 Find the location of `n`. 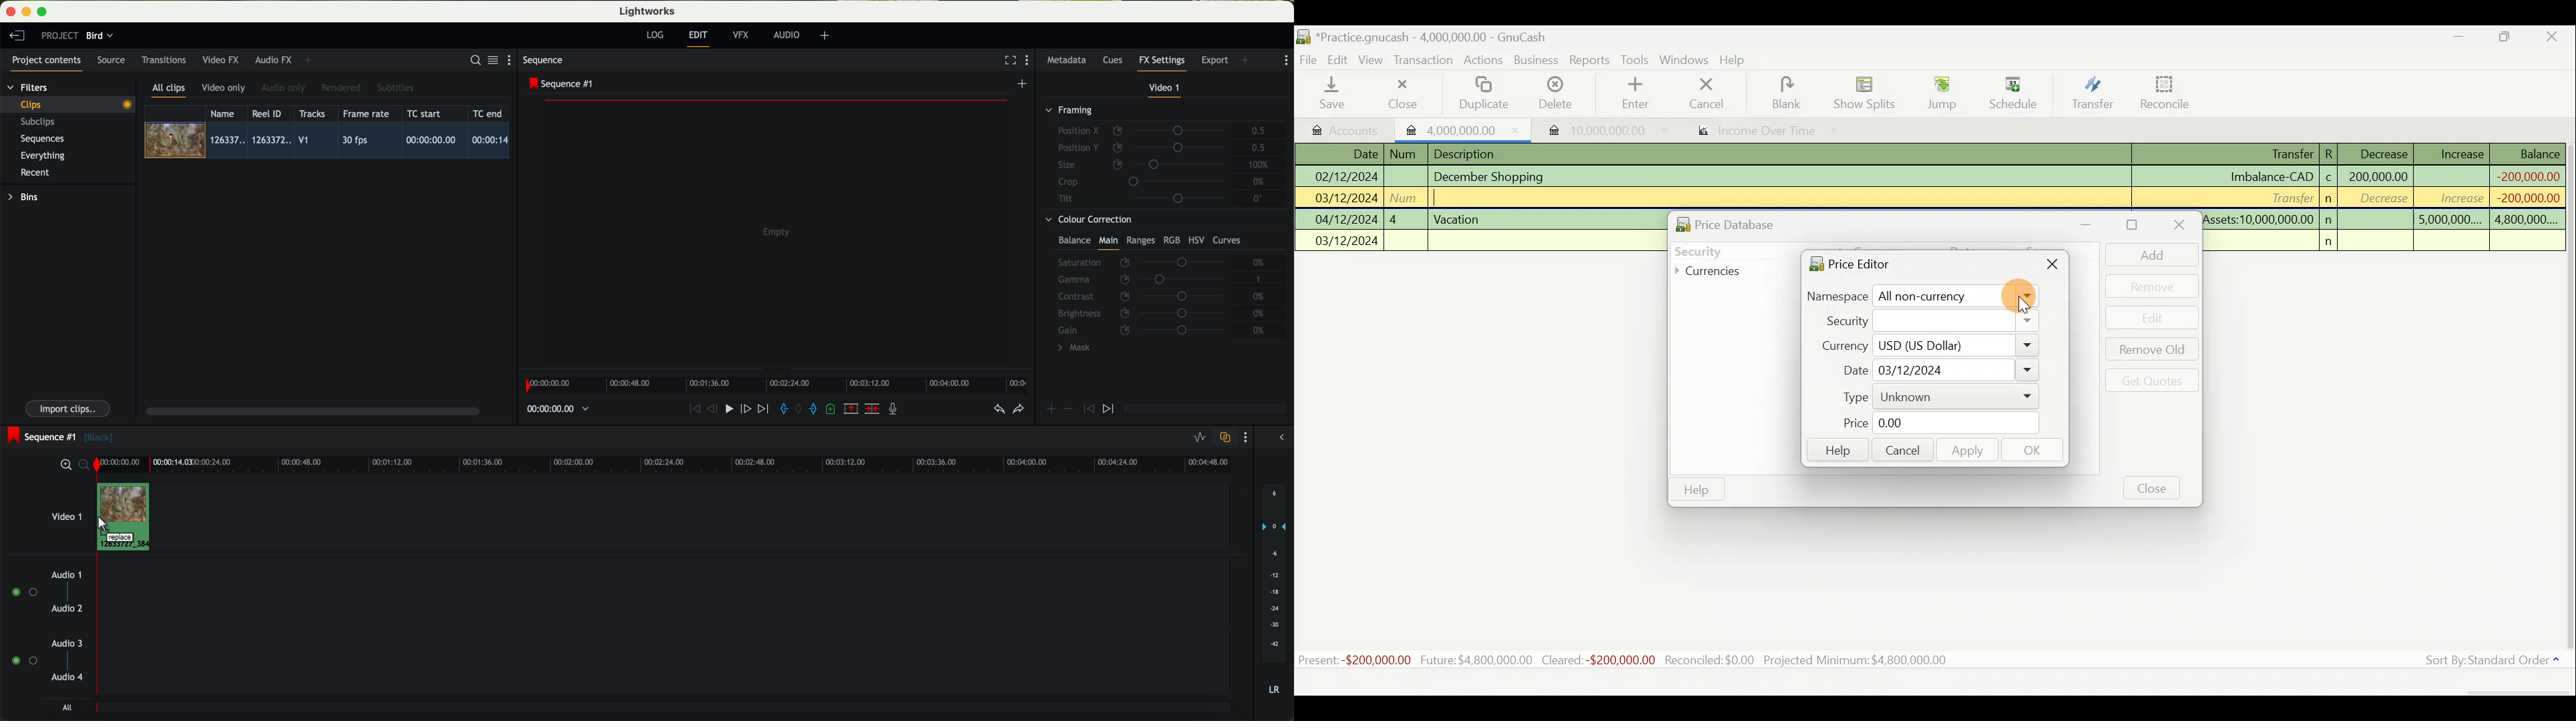

n is located at coordinates (2330, 220).